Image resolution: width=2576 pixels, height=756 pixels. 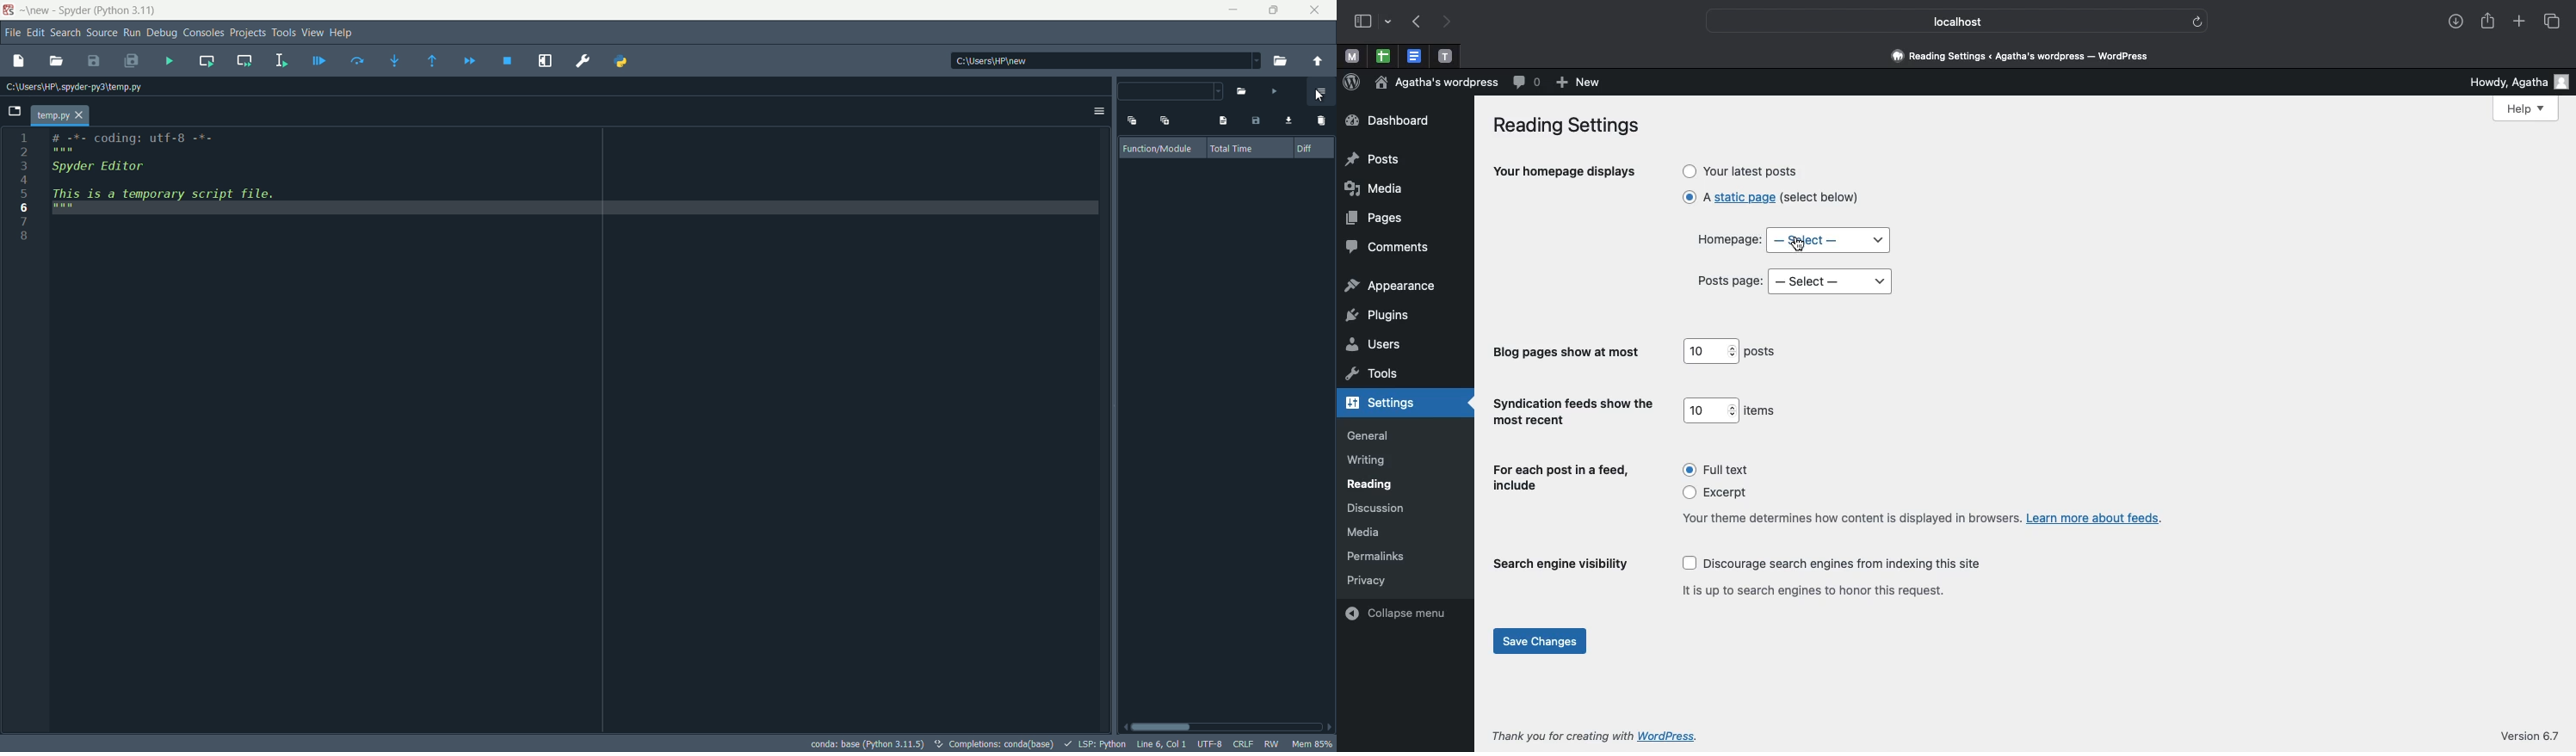 What do you see at coordinates (1318, 60) in the screenshot?
I see `parent directory` at bounding box center [1318, 60].